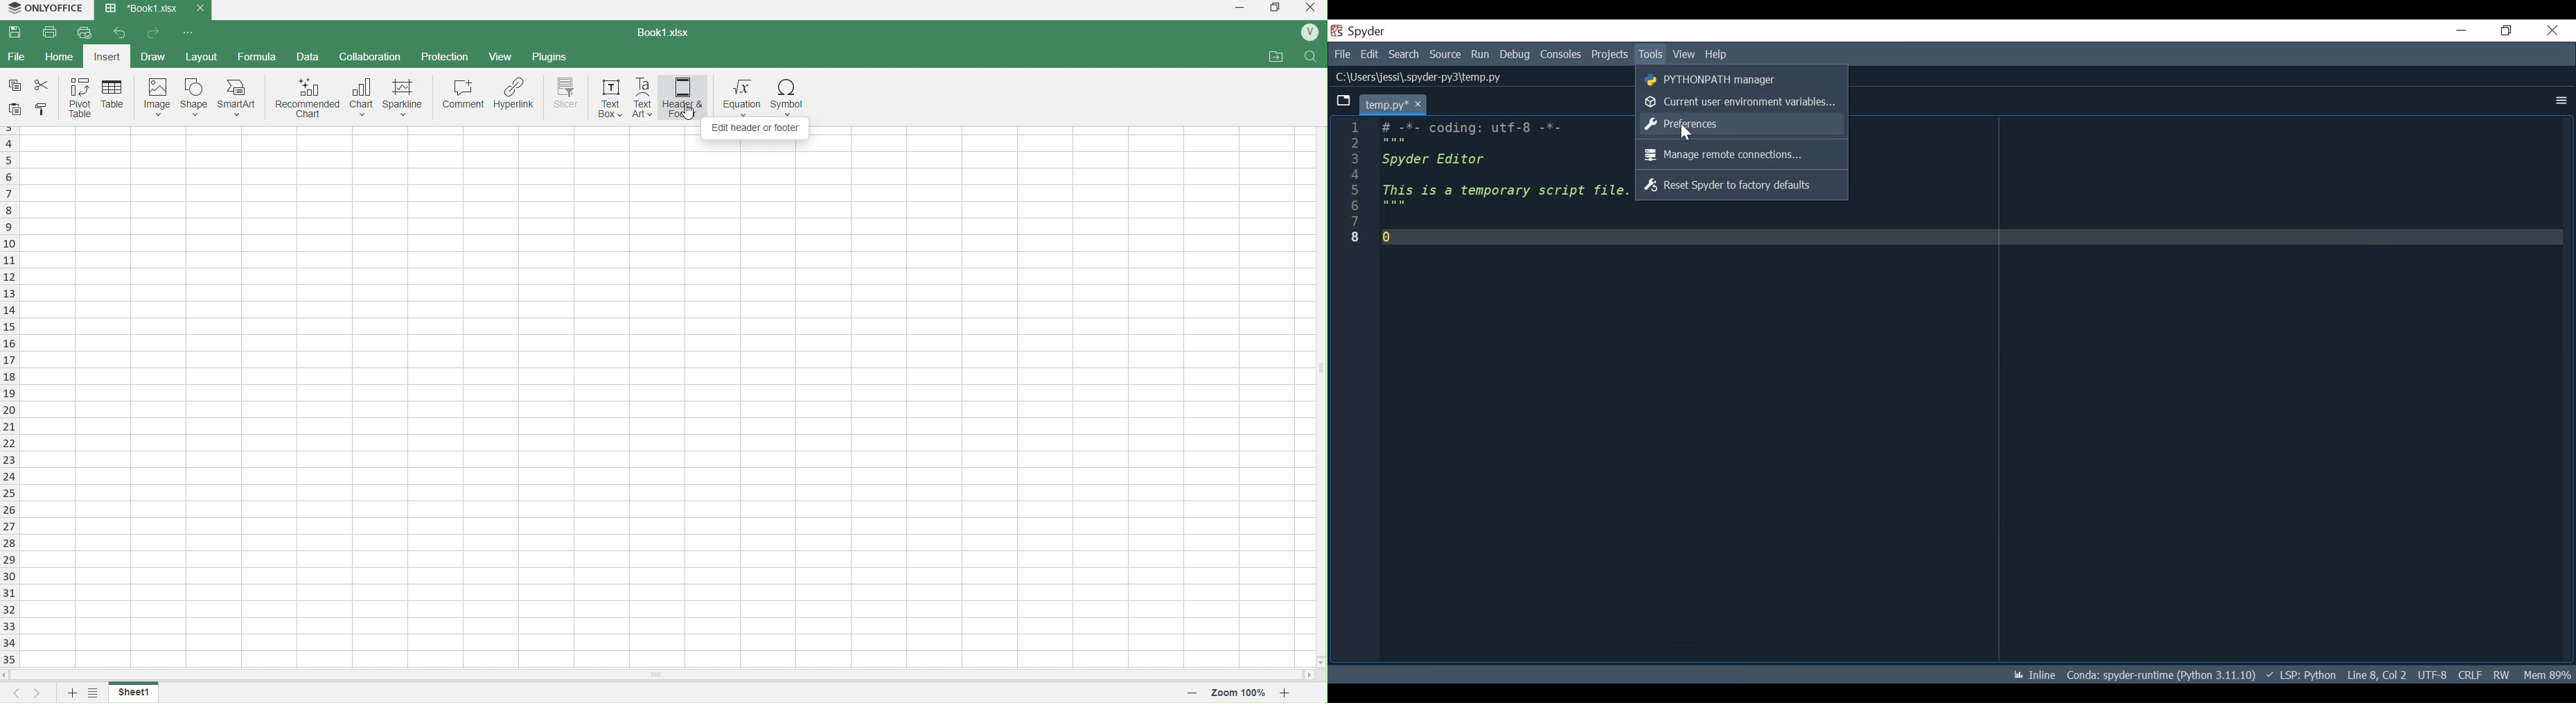 This screenshot has width=2576, height=728. Describe the element at coordinates (155, 33) in the screenshot. I see `forward` at that location.